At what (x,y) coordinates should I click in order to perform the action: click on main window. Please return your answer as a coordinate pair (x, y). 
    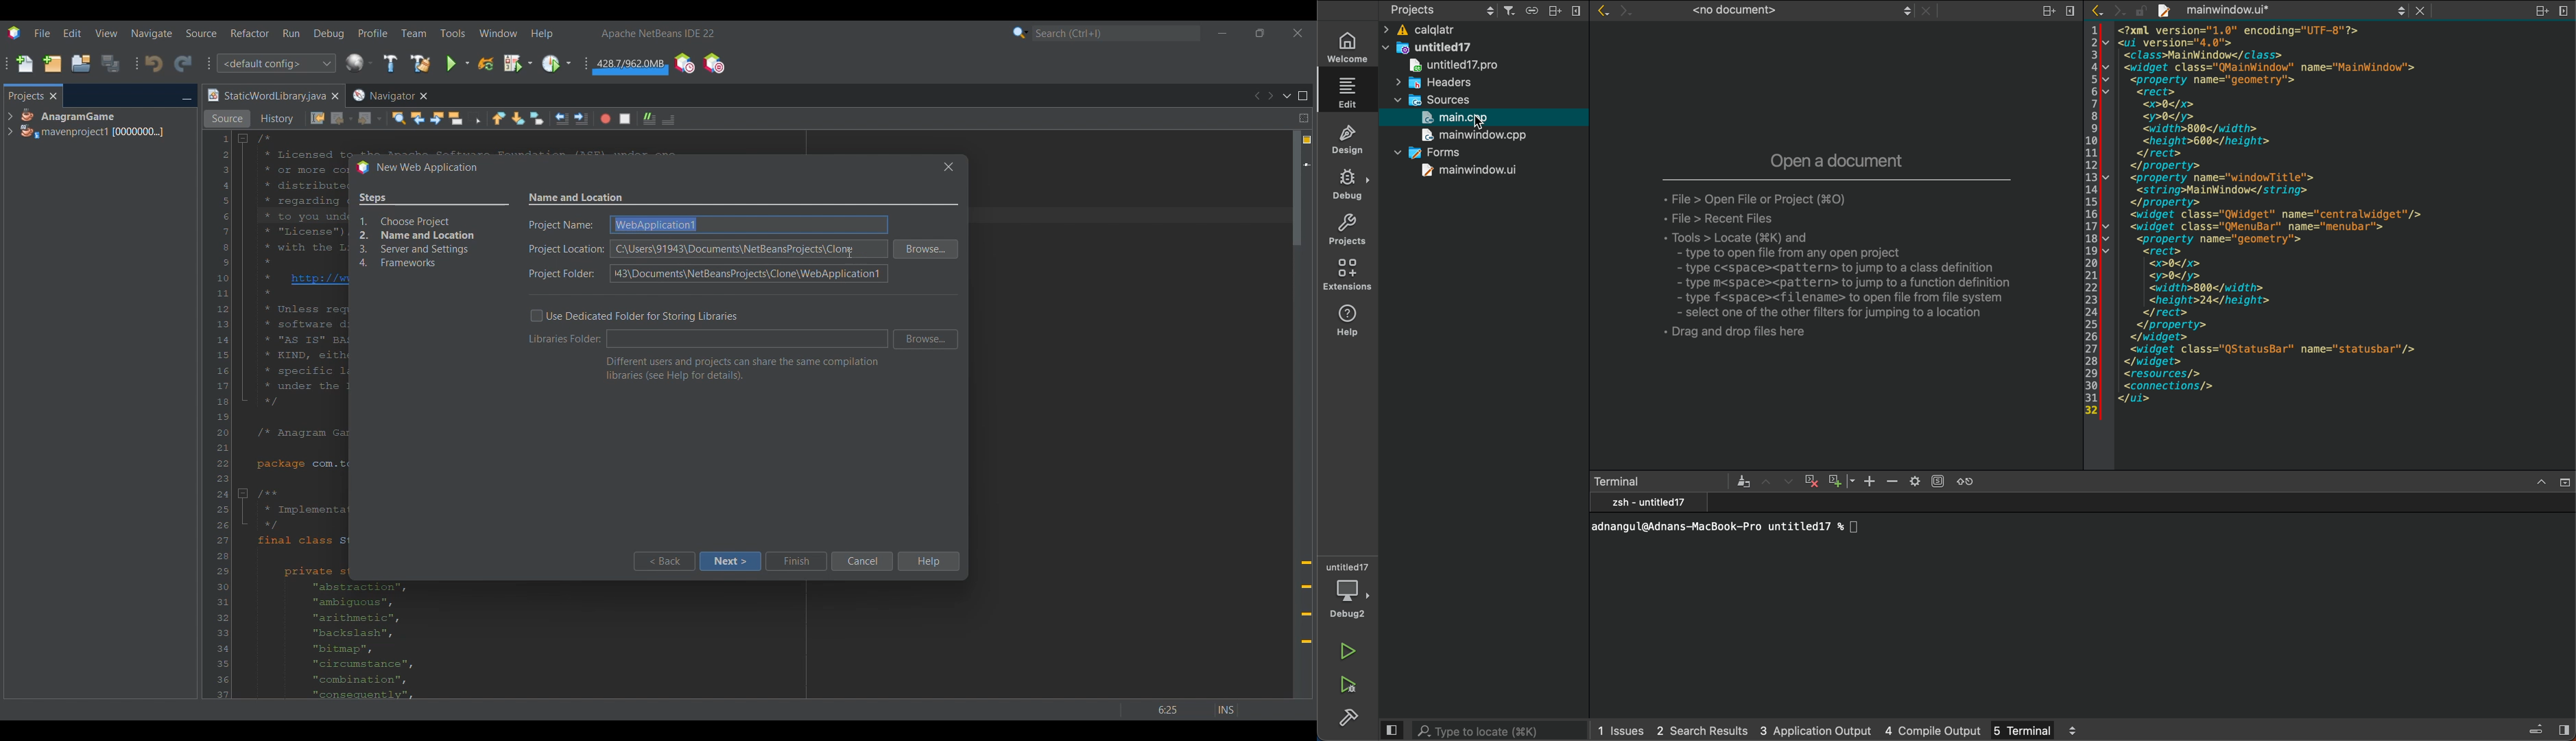
    Looking at the image, I should click on (1453, 171).